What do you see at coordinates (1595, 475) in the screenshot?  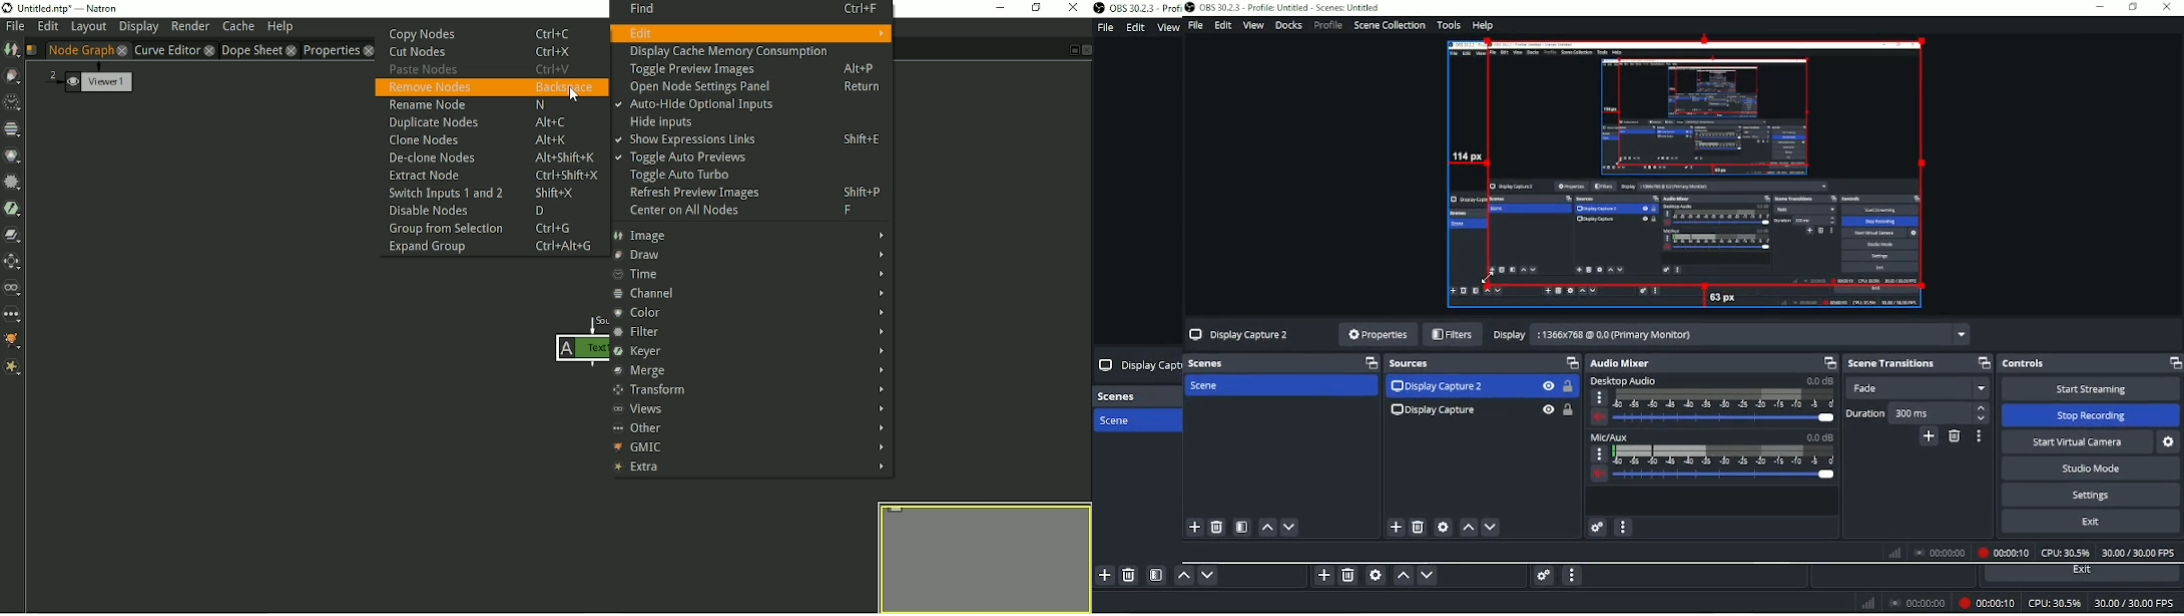 I see `volume` at bounding box center [1595, 475].